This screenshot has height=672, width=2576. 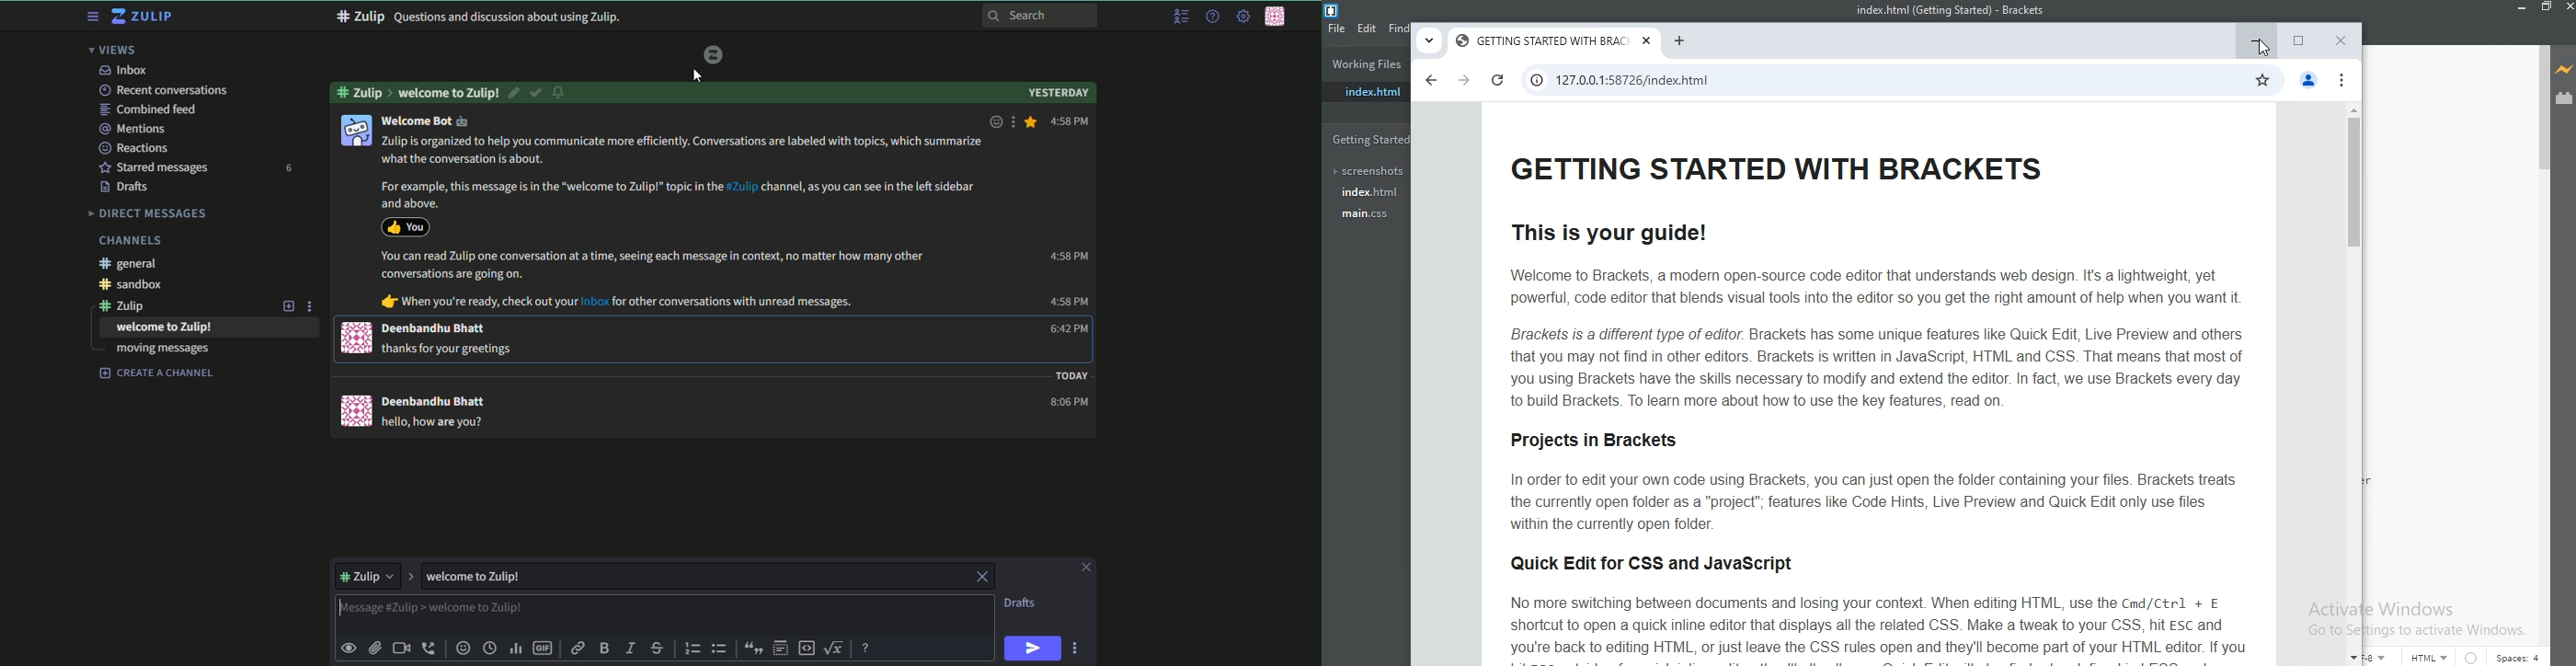 What do you see at coordinates (1059, 91) in the screenshot?
I see `Yesterday` at bounding box center [1059, 91].